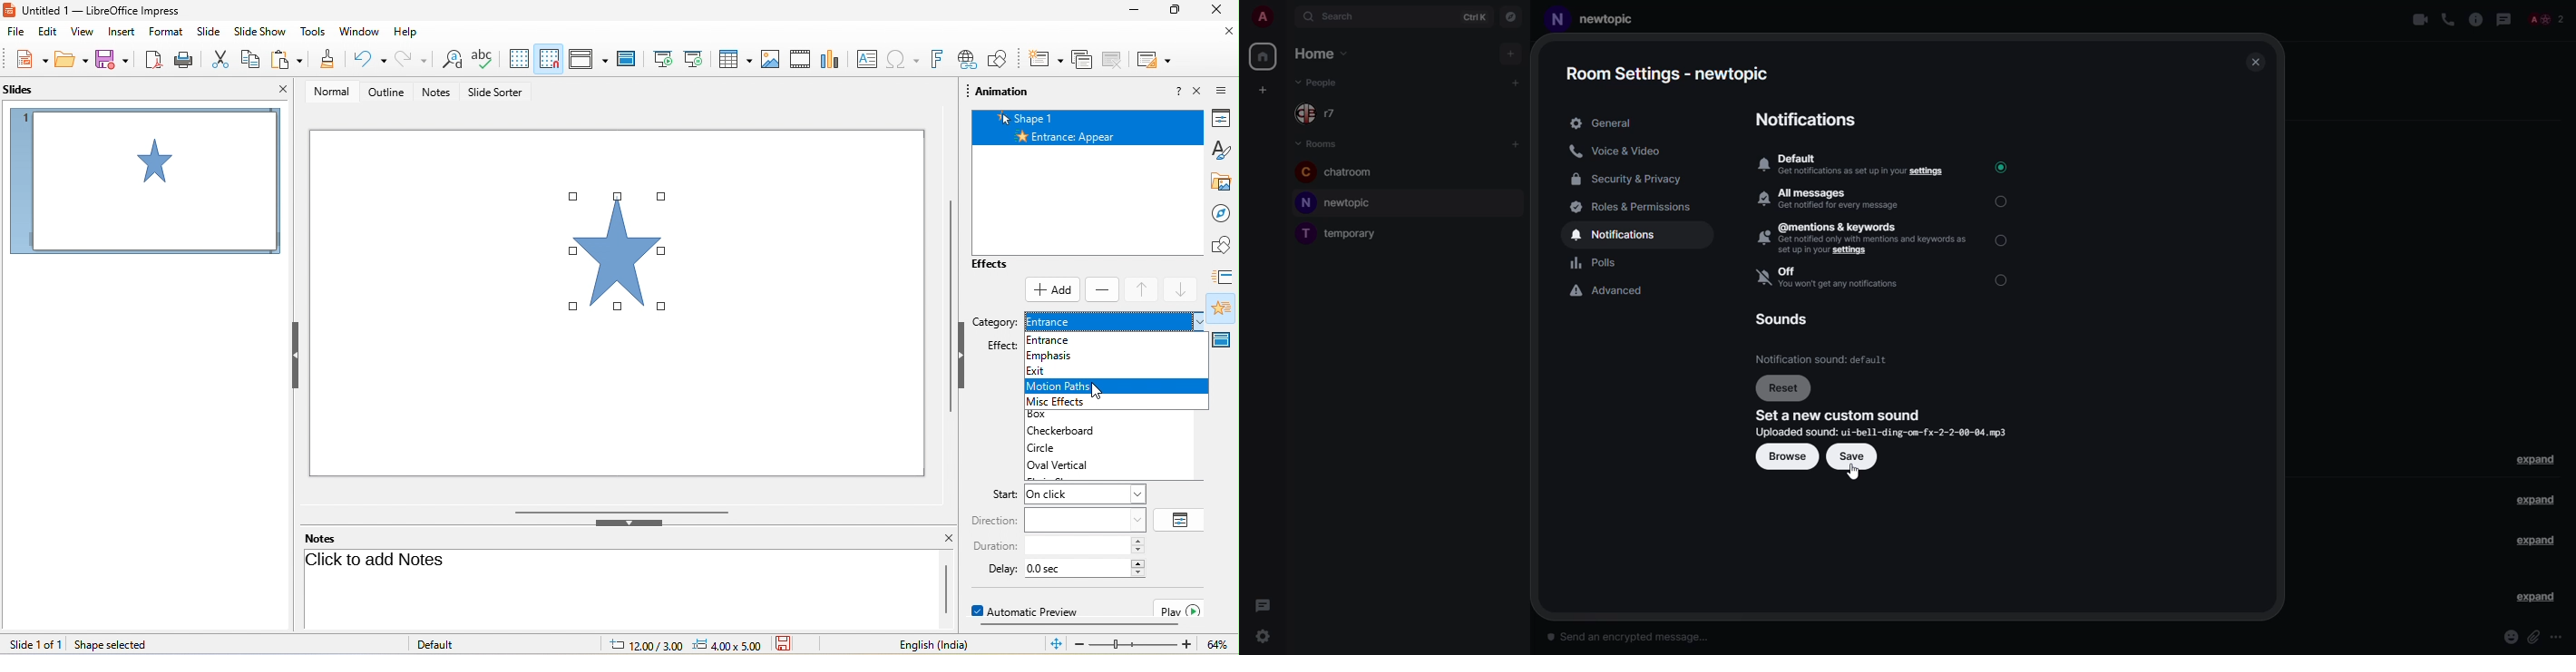 This screenshot has width=2576, height=672. I want to click on room, so click(1341, 233).